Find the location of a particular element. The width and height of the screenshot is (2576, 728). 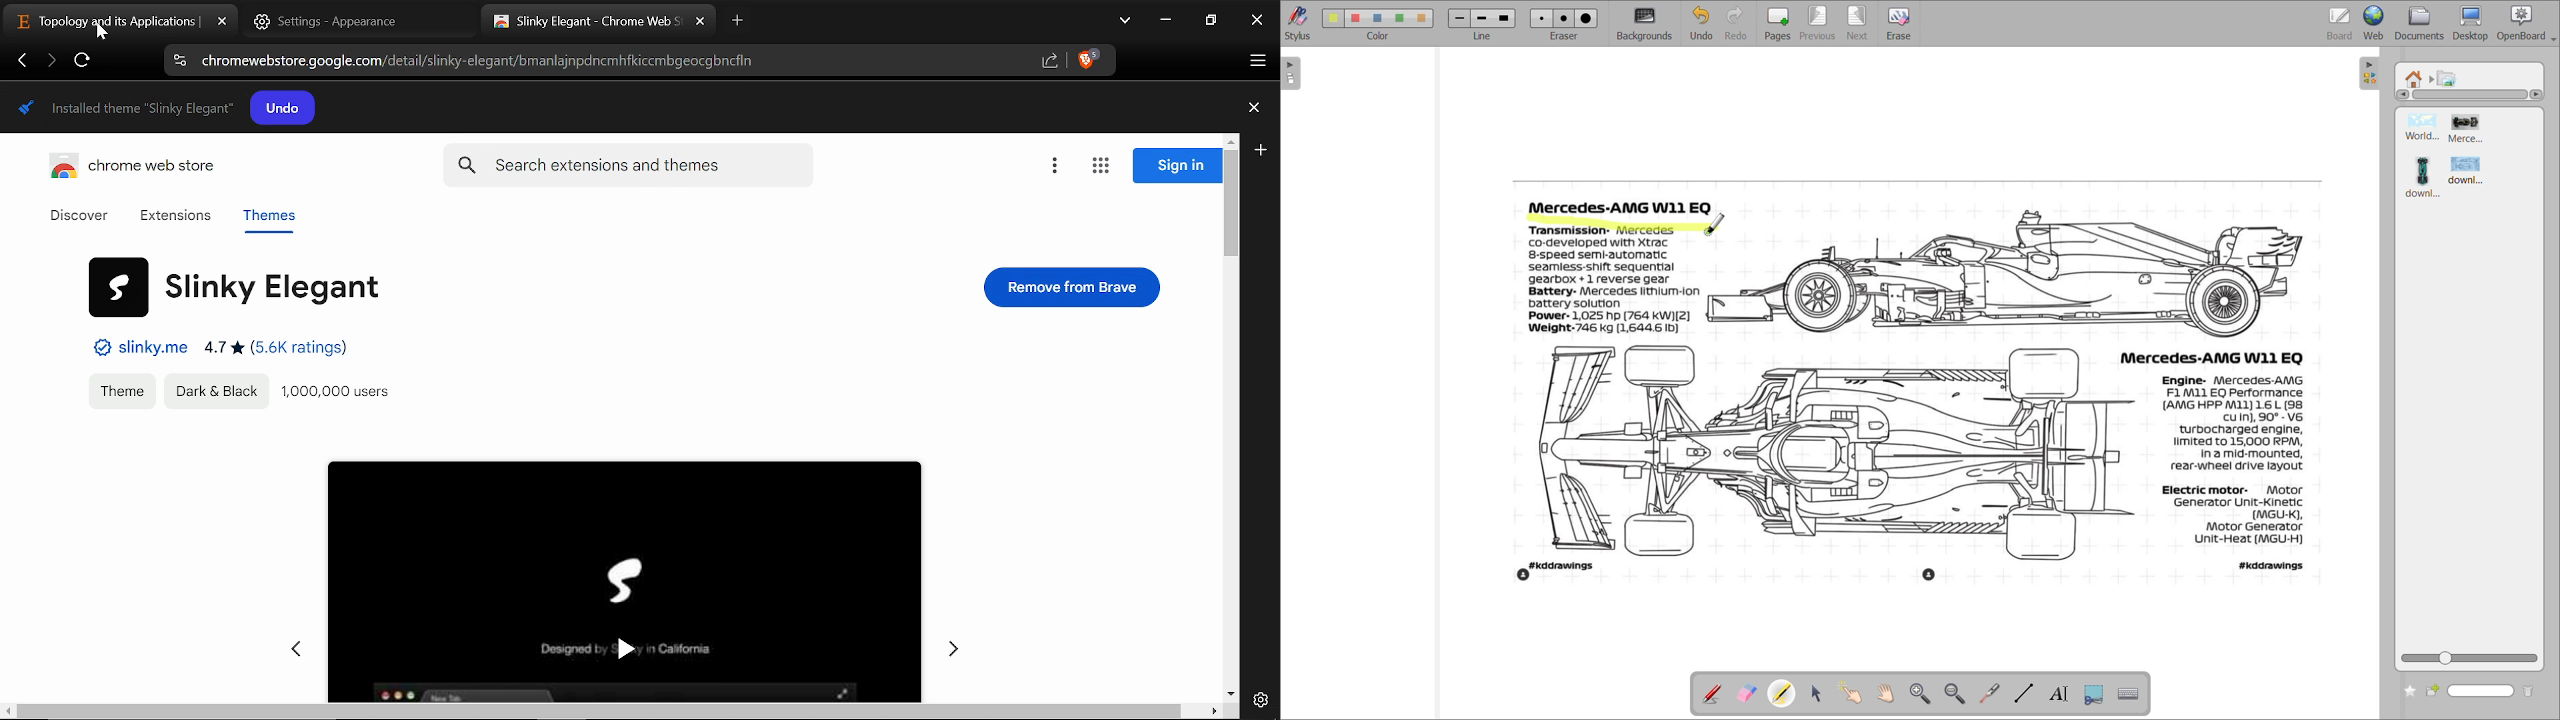

Theme installed is located at coordinates (129, 110).